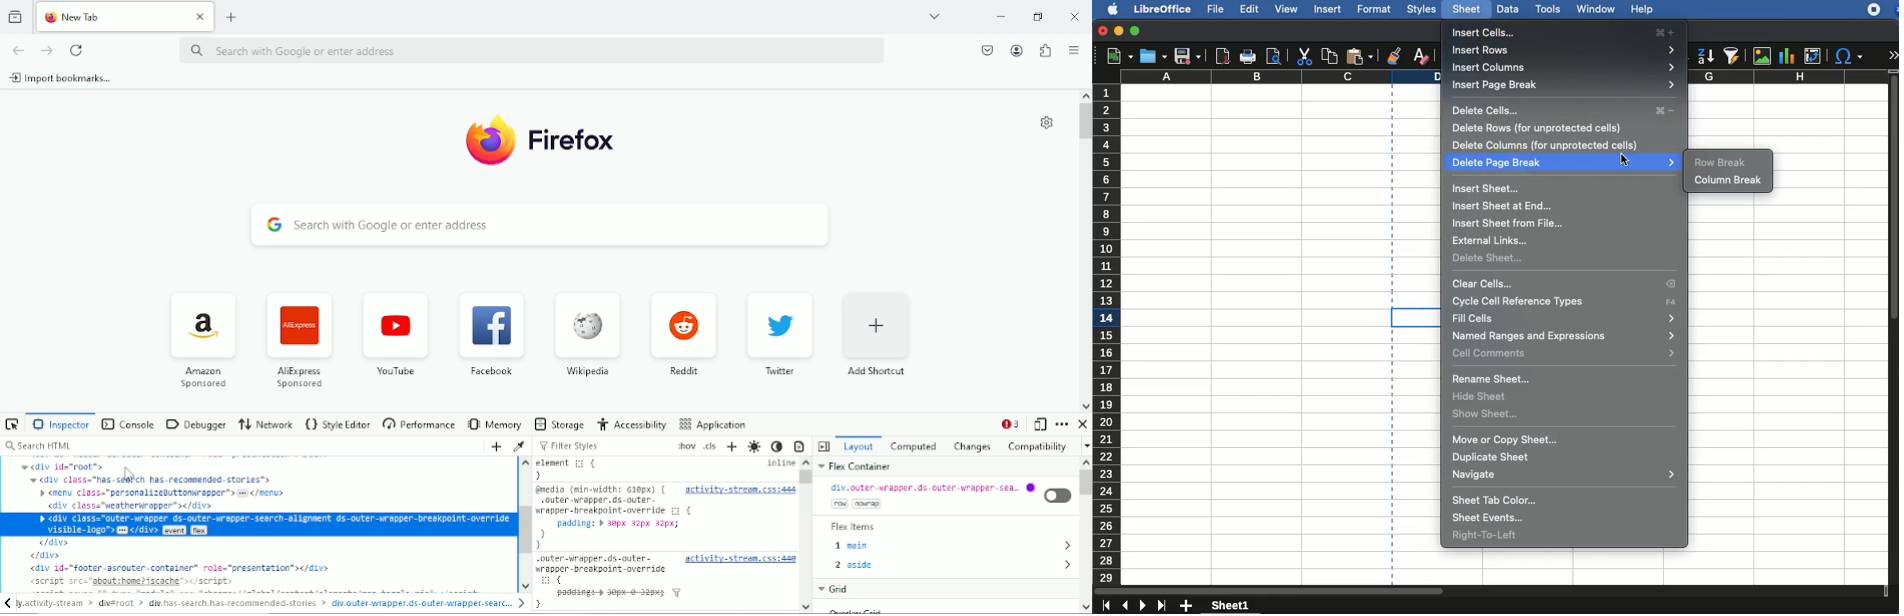 Image resolution: width=1904 pixels, height=616 pixels. Describe the element at coordinates (1038, 17) in the screenshot. I see `Restore down` at that location.